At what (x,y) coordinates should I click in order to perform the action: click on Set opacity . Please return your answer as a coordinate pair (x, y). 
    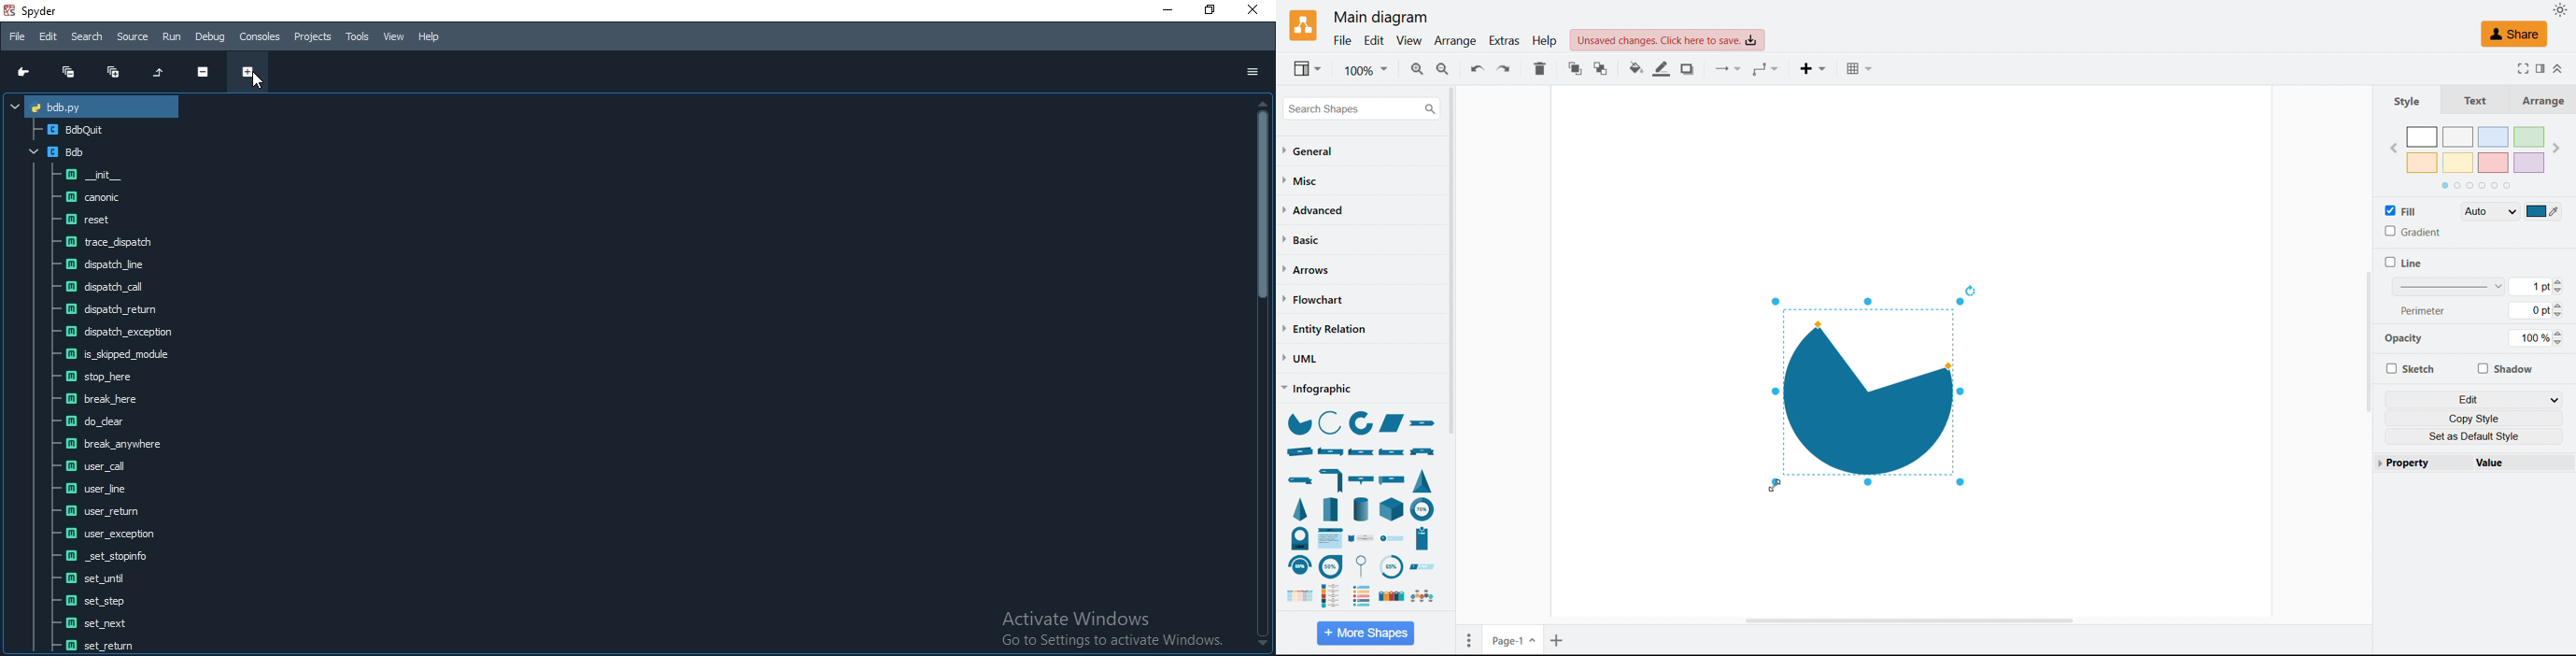
    Looking at the image, I should click on (2536, 338).